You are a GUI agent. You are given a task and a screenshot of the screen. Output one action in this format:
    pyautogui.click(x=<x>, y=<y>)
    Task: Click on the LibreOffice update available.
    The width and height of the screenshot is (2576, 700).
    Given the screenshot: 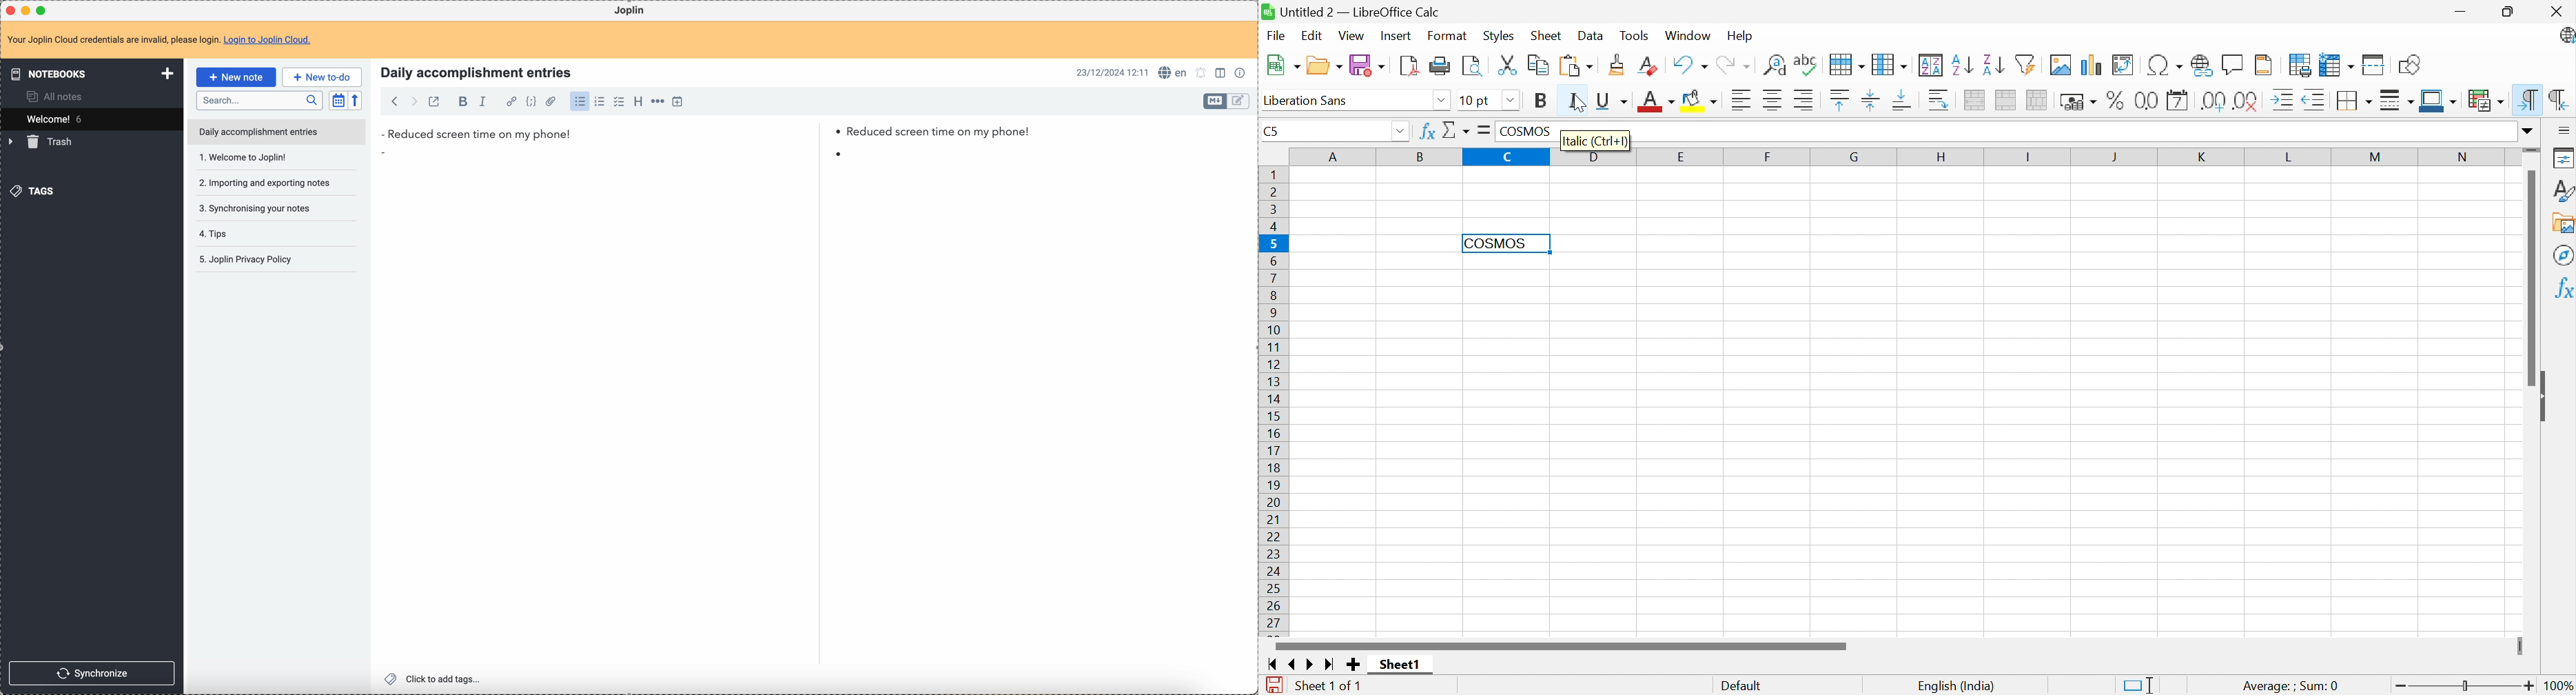 What is the action you would take?
    pyautogui.click(x=2565, y=36)
    